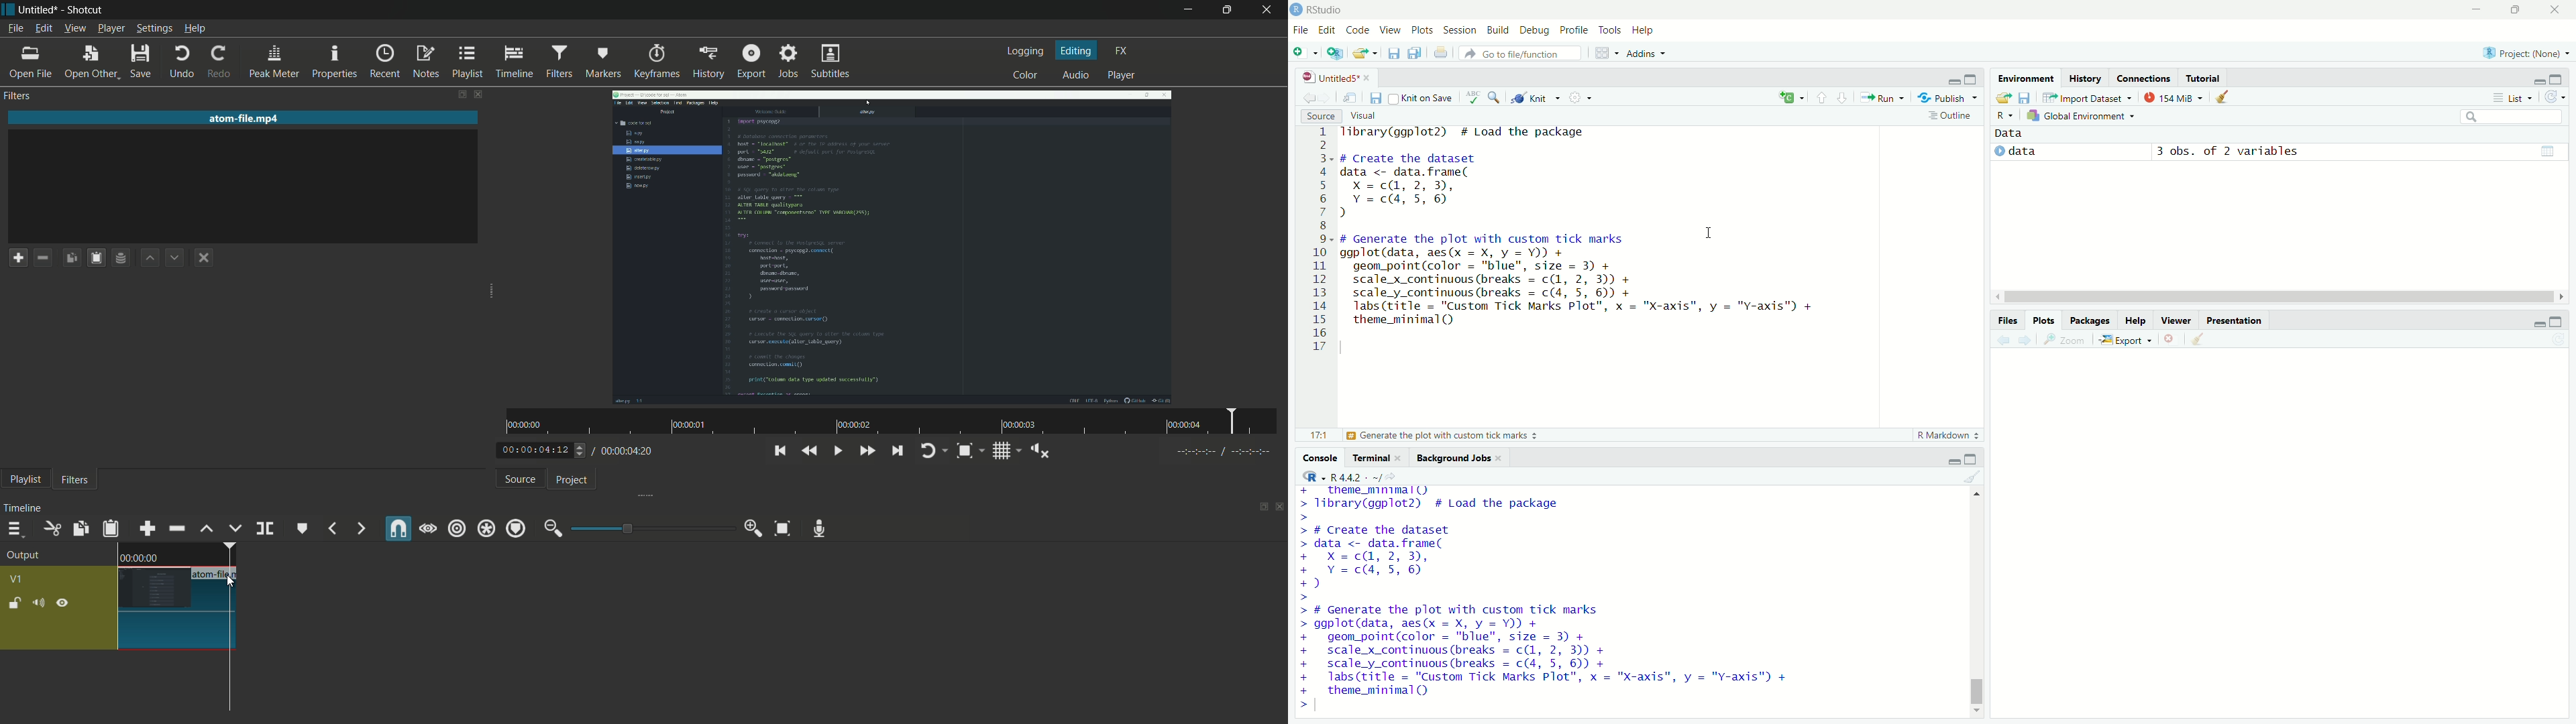 The image size is (2576, 728). Describe the element at coordinates (1413, 54) in the screenshot. I see `save all open documents` at that location.